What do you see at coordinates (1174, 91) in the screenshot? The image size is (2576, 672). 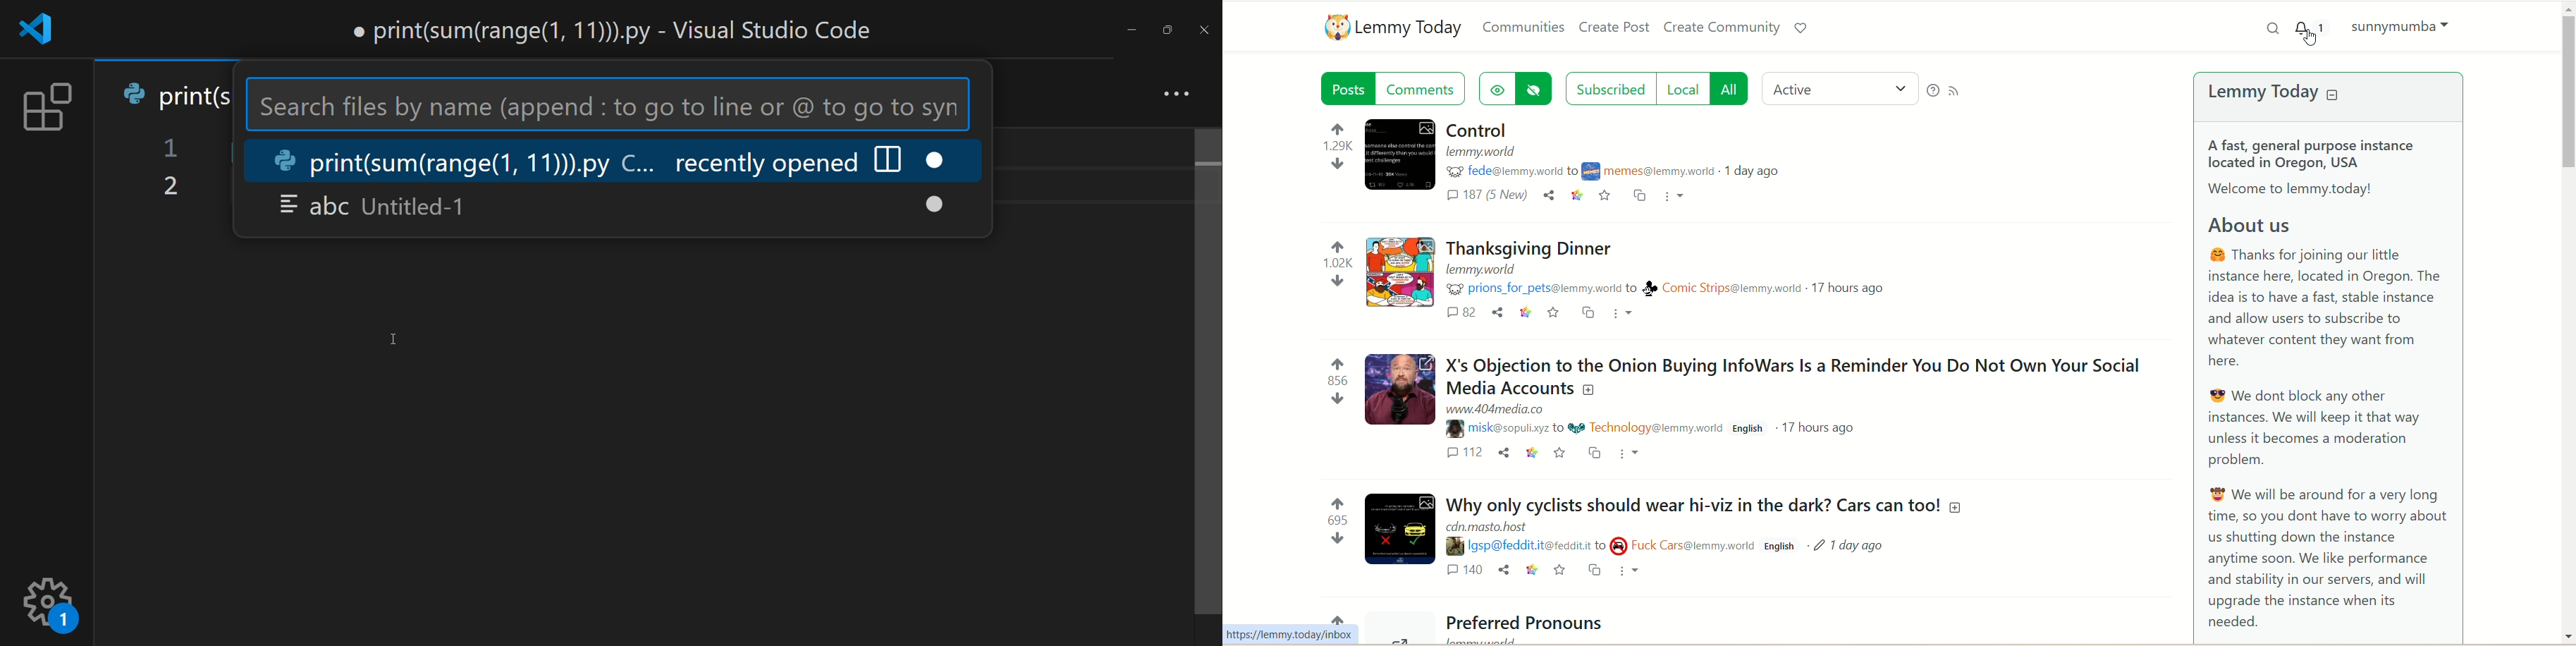 I see `more` at bounding box center [1174, 91].